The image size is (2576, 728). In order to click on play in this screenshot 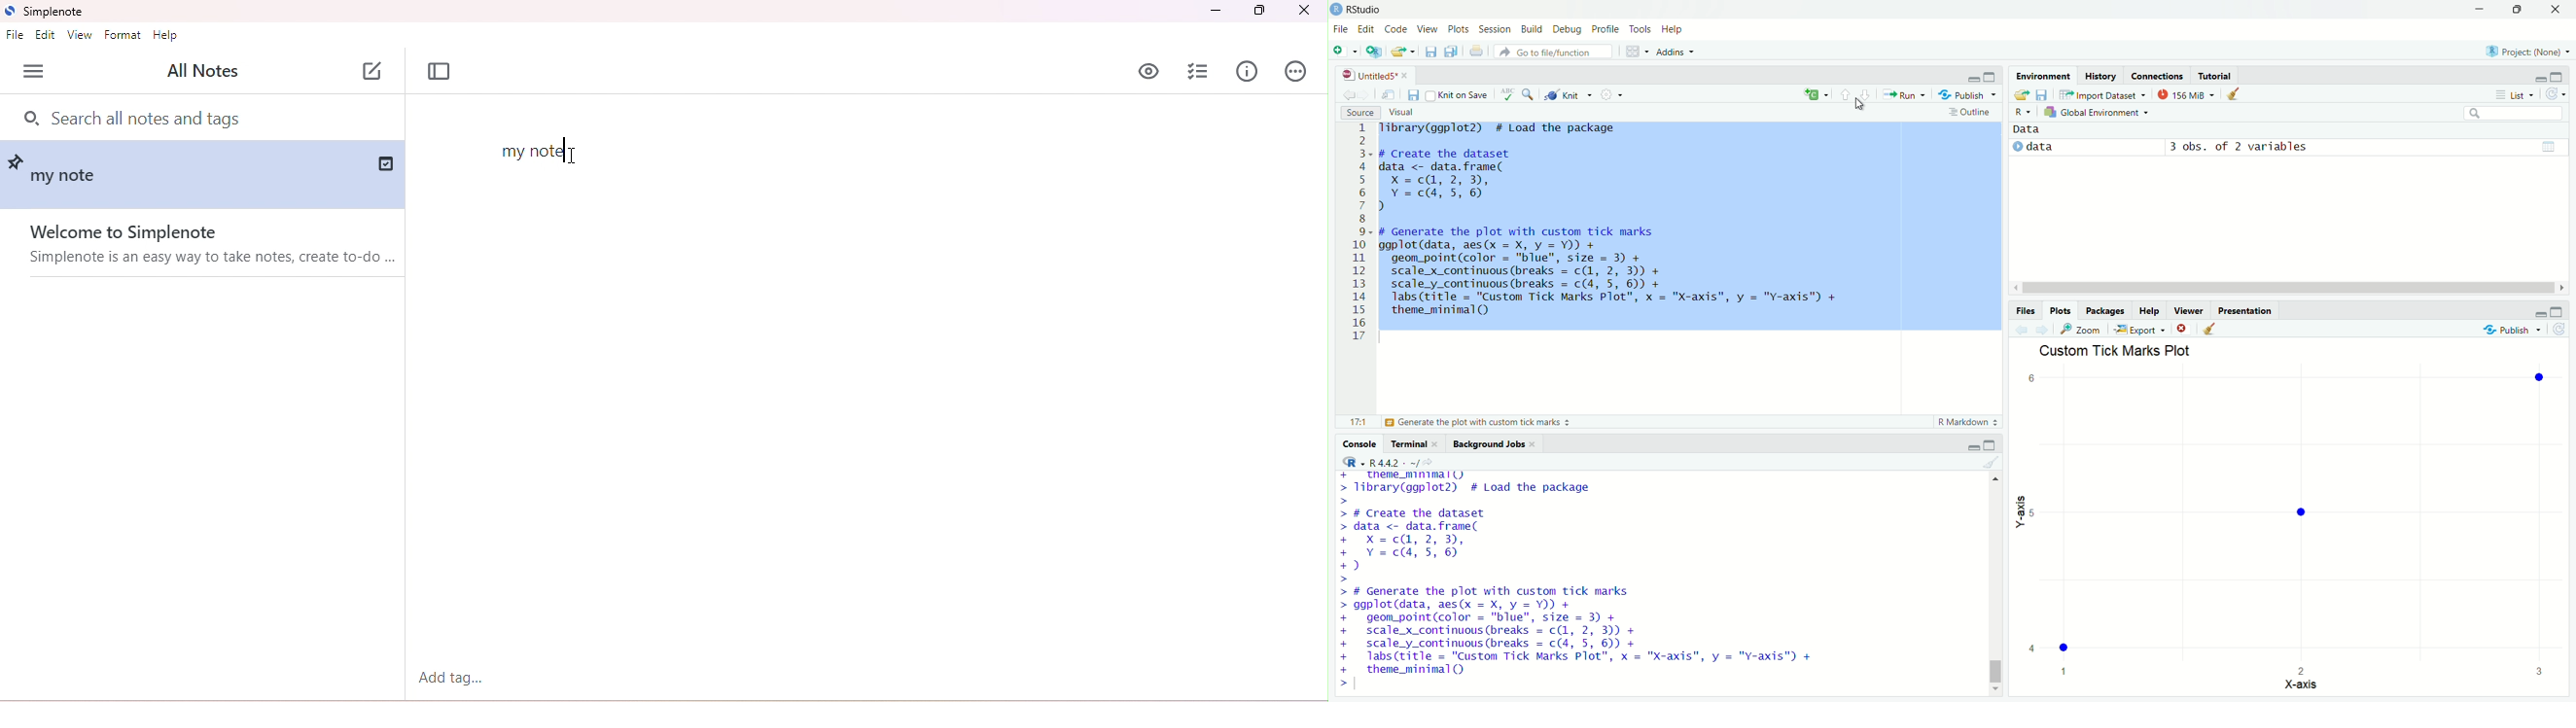, I will do `click(2016, 150)`.